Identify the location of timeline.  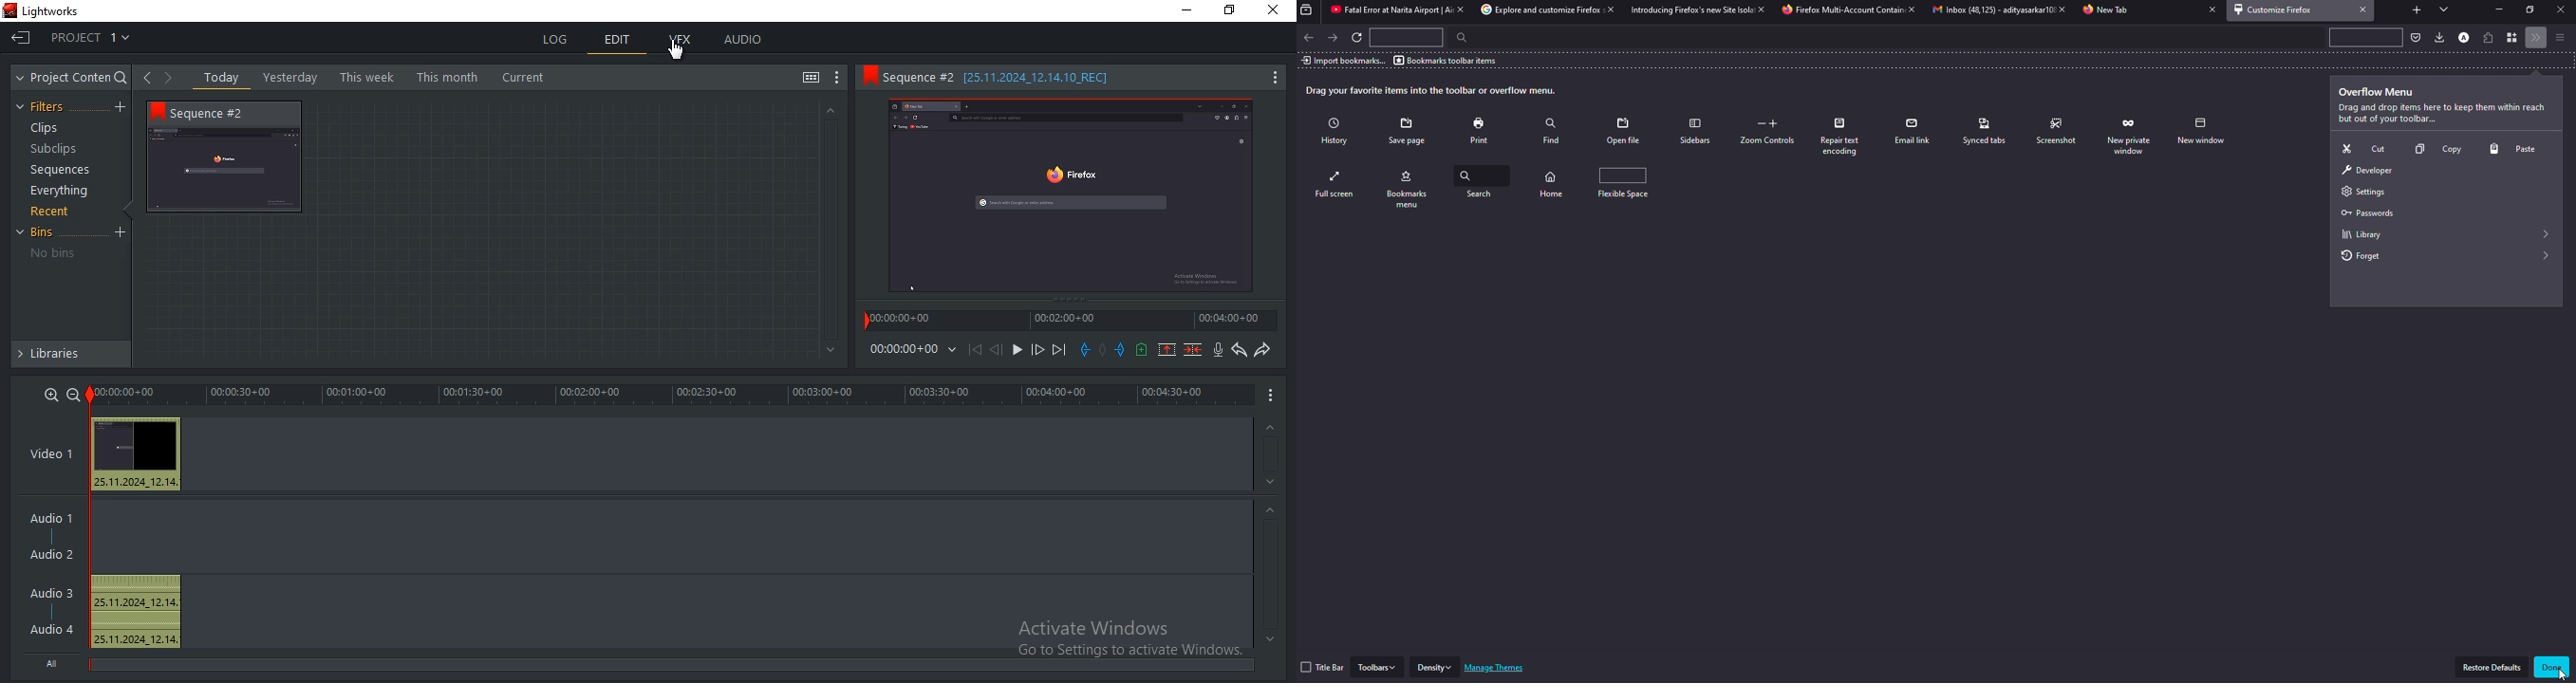
(1073, 317).